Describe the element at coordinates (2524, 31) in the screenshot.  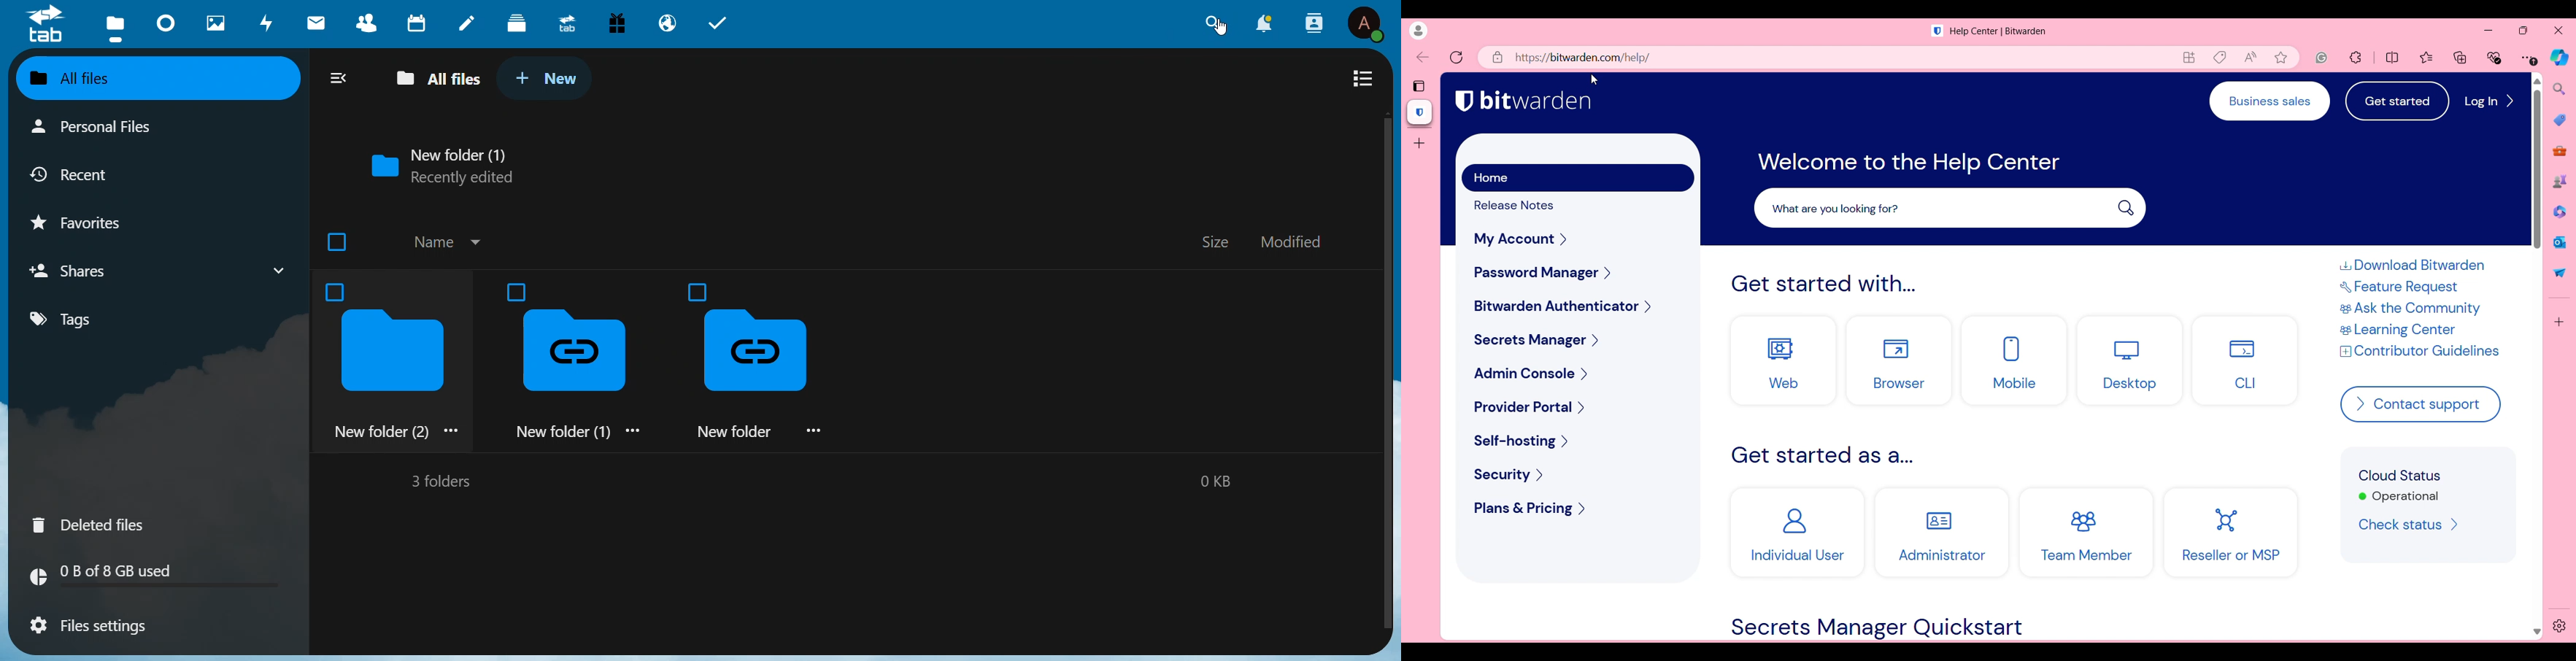
I see `Show in smaller tab` at that location.